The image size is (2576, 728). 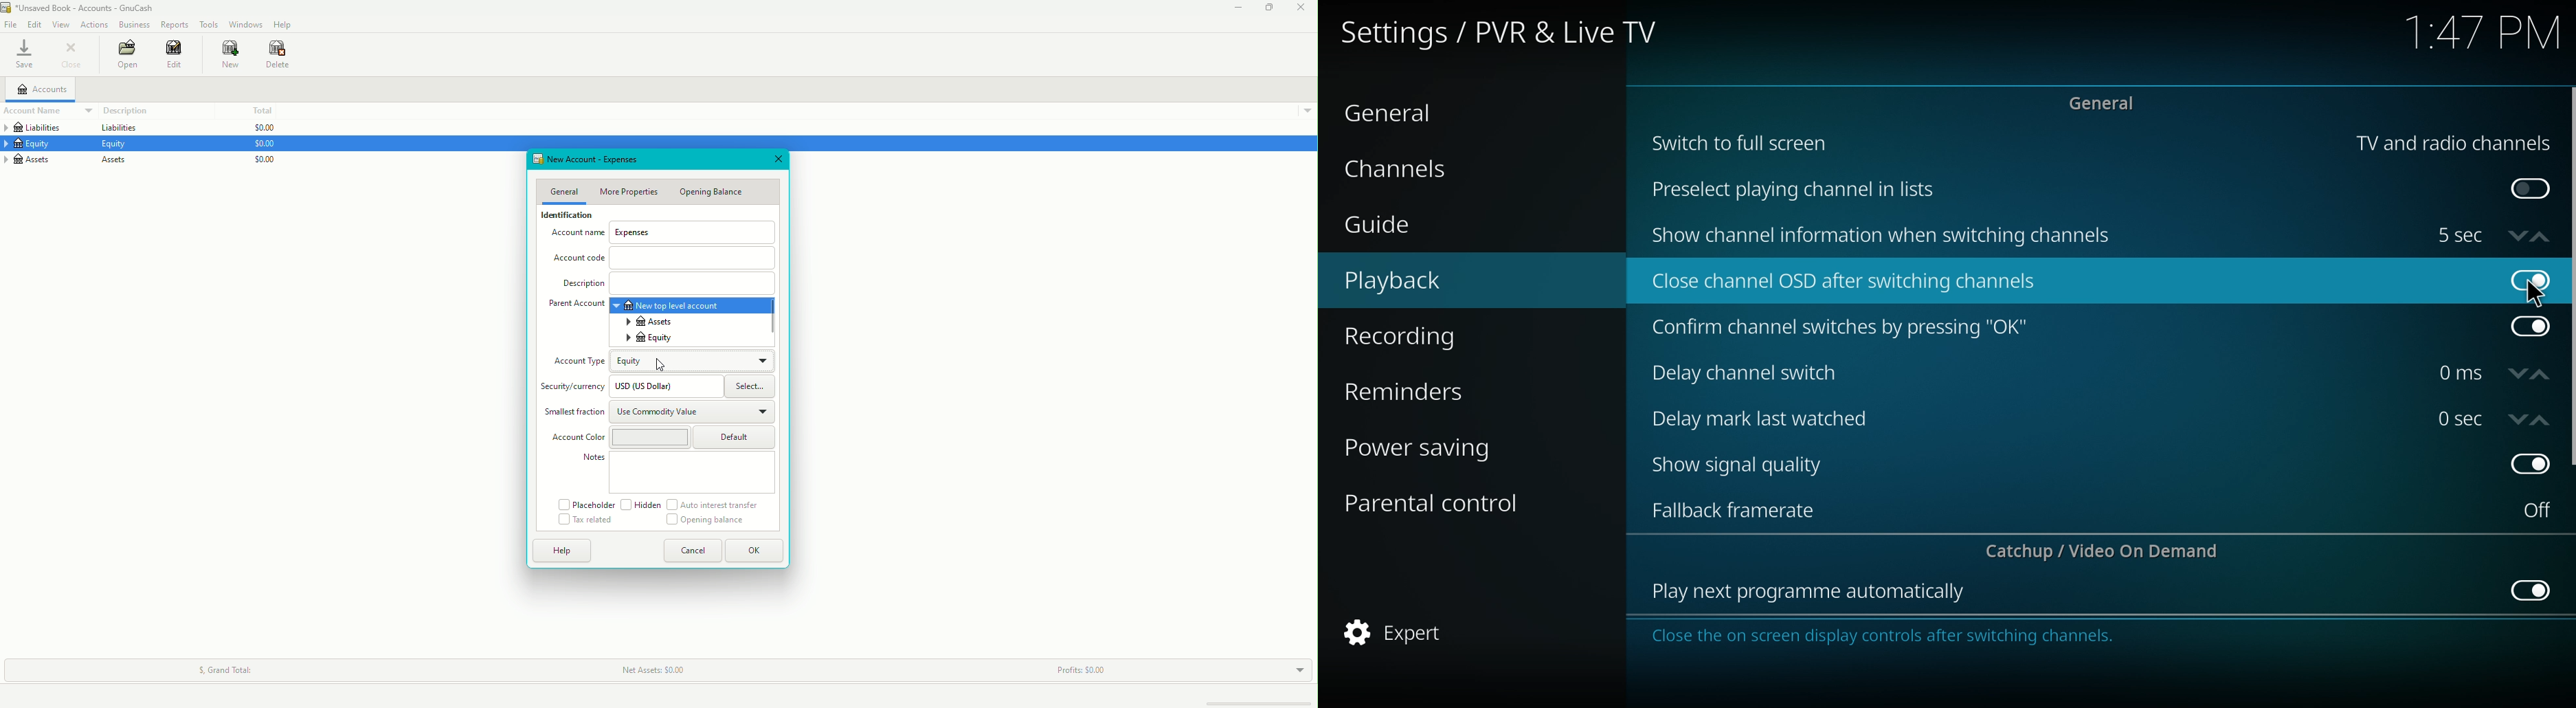 What do you see at coordinates (699, 305) in the screenshot?
I see `New top level account` at bounding box center [699, 305].